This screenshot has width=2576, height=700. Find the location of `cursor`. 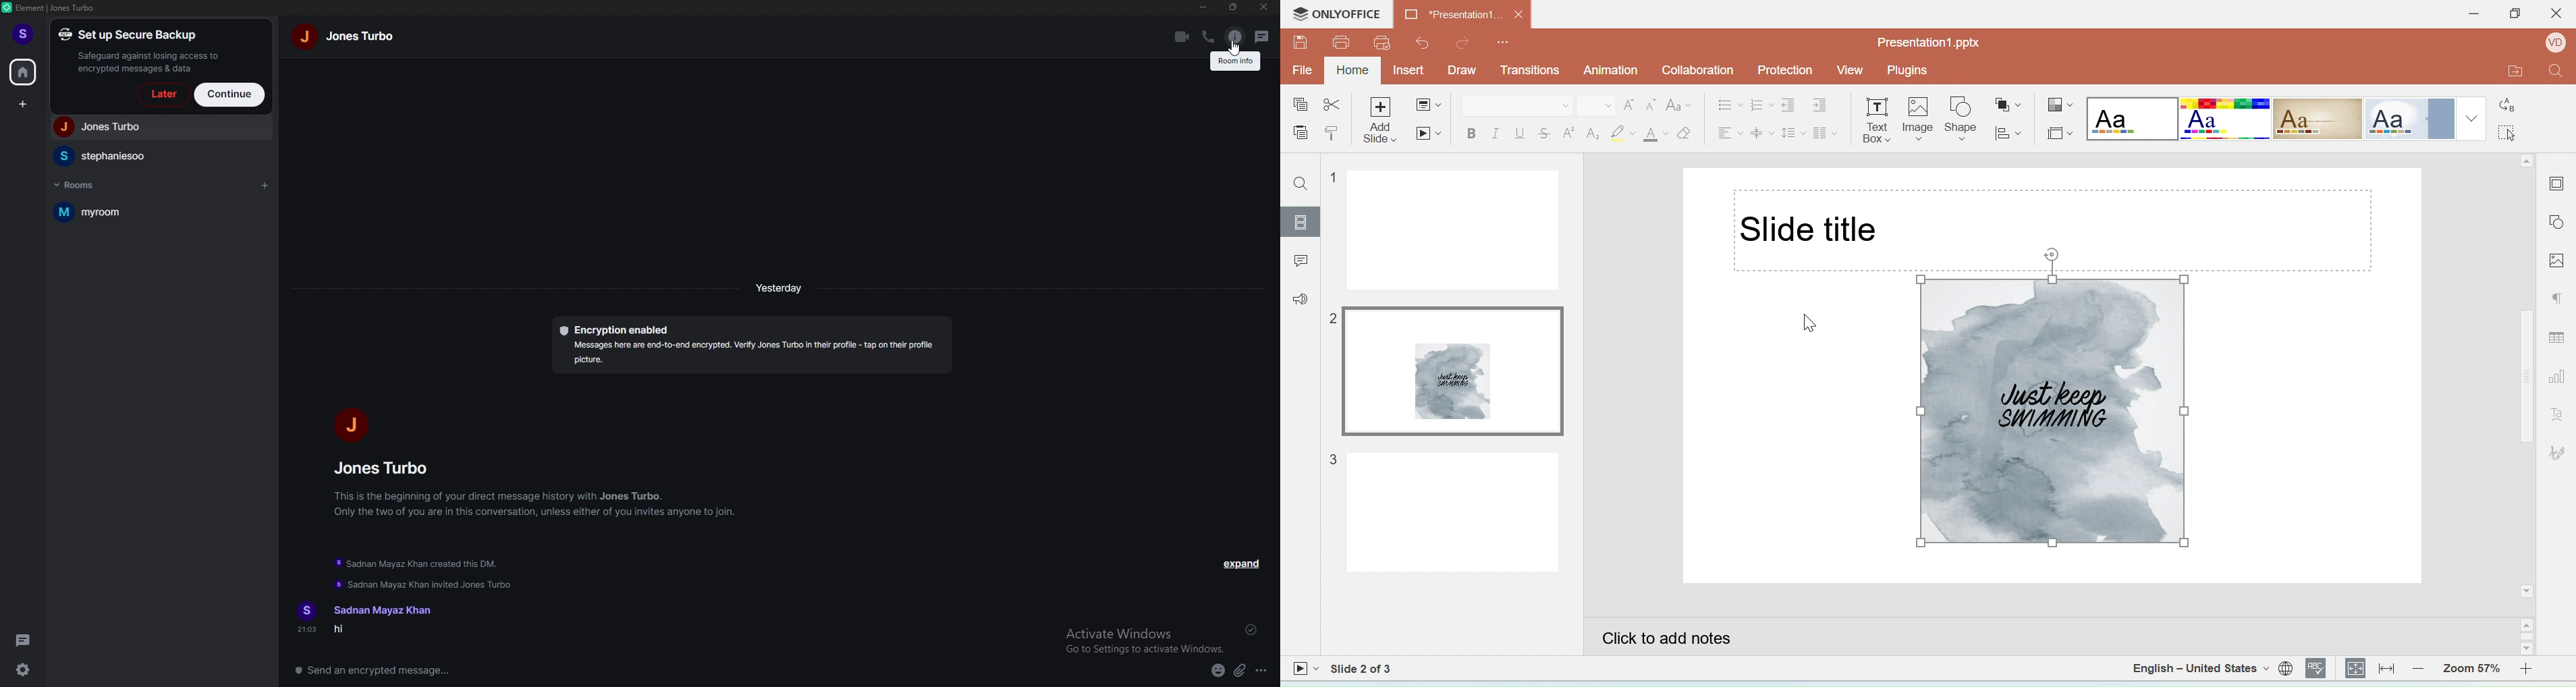

cursor is located at coordinates (1236, 51).